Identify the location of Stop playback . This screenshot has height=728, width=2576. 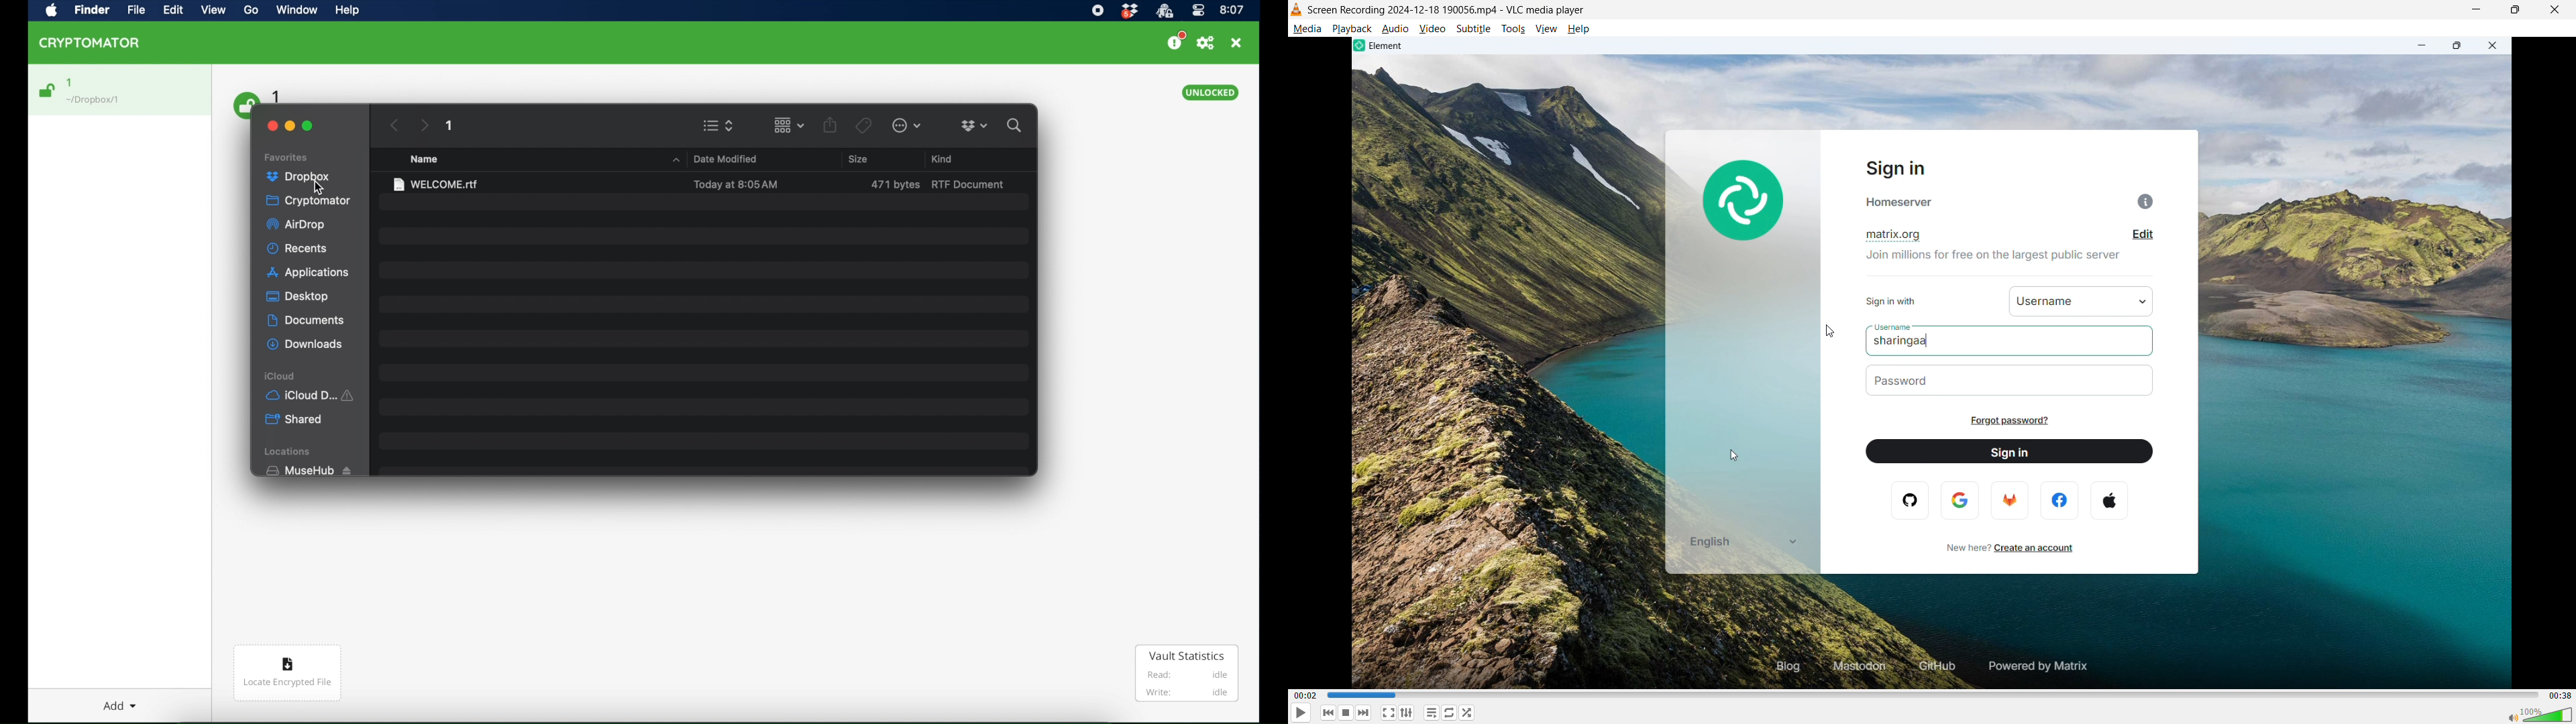
(1352, 712).